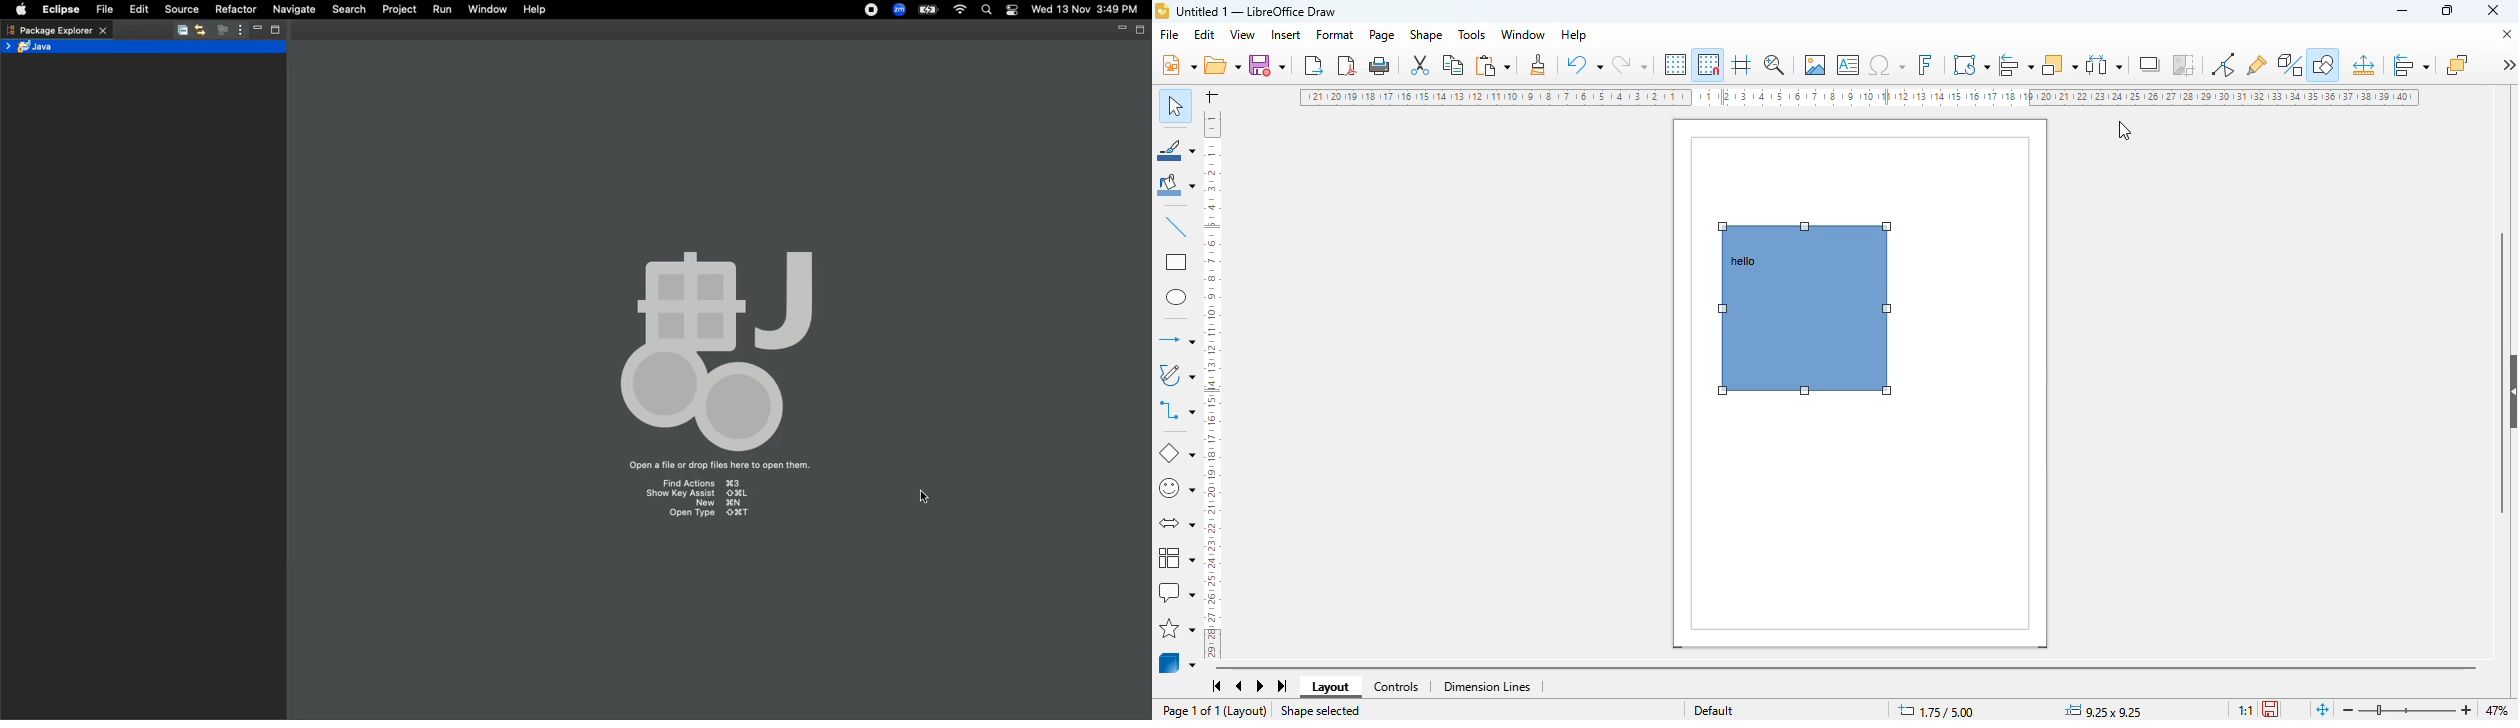 This screenshot has height=728, width=2520. What do you see at coordinates (1176, 489) in the screenshot?
I see `symbol shapes` at bounding box center [1176, 489].